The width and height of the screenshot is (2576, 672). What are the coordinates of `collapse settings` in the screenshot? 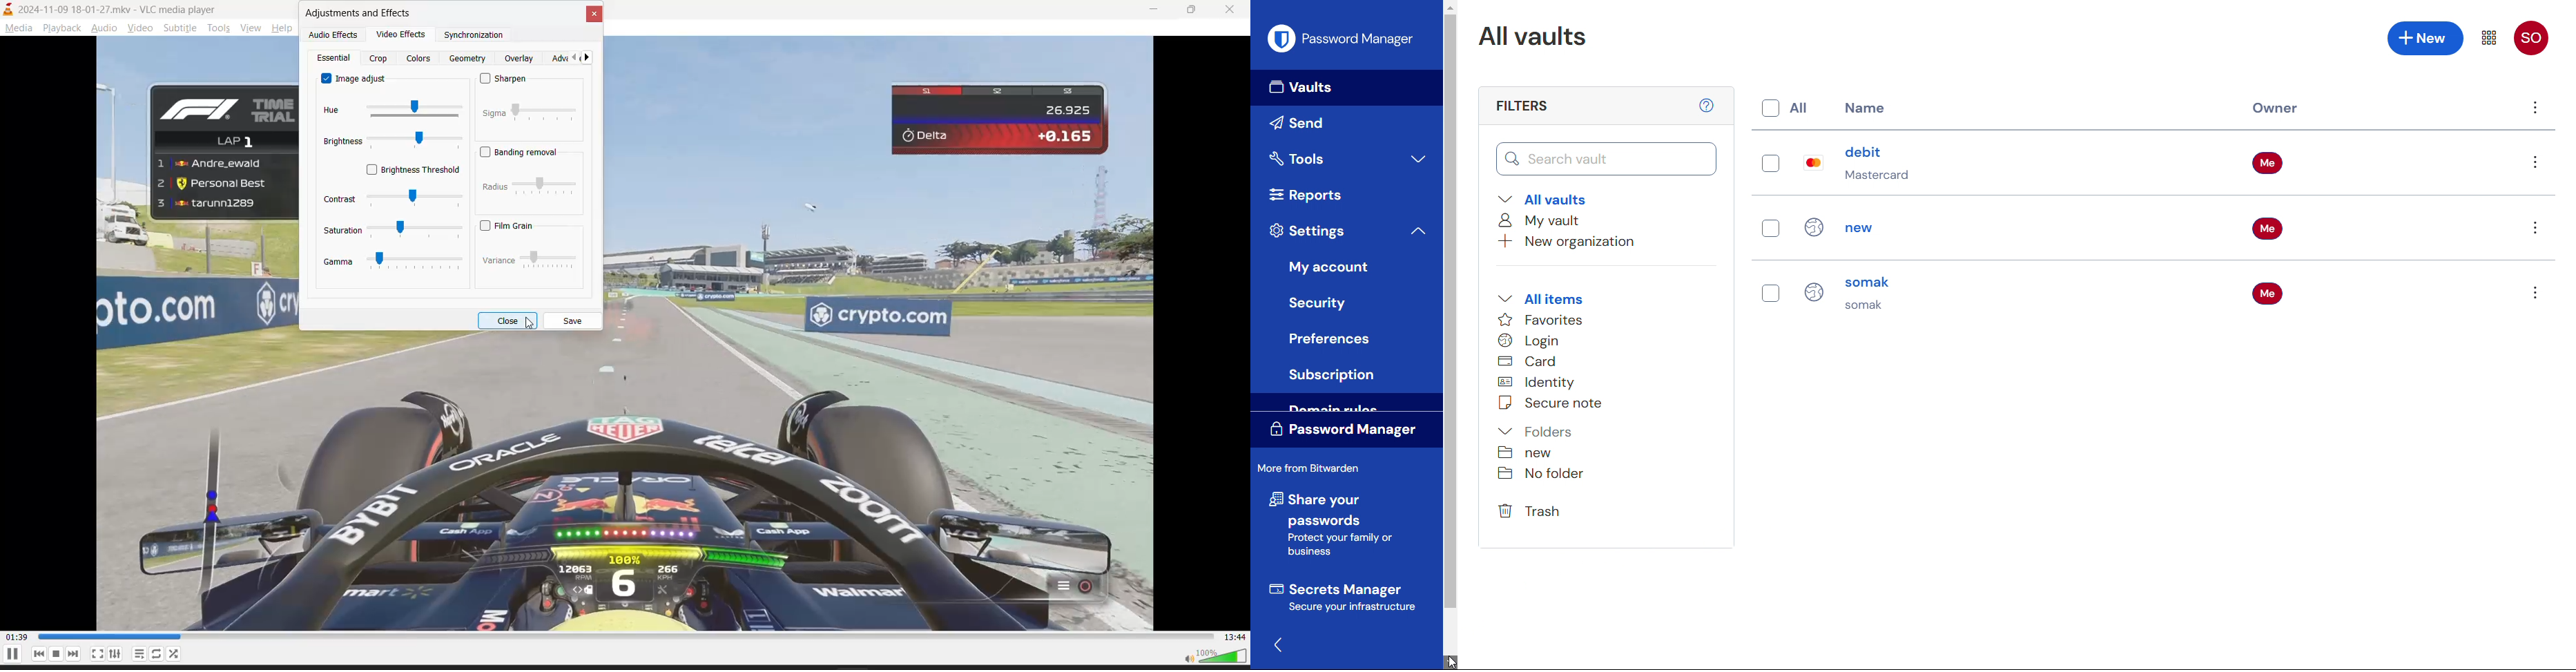 It's located at (1416, 231).